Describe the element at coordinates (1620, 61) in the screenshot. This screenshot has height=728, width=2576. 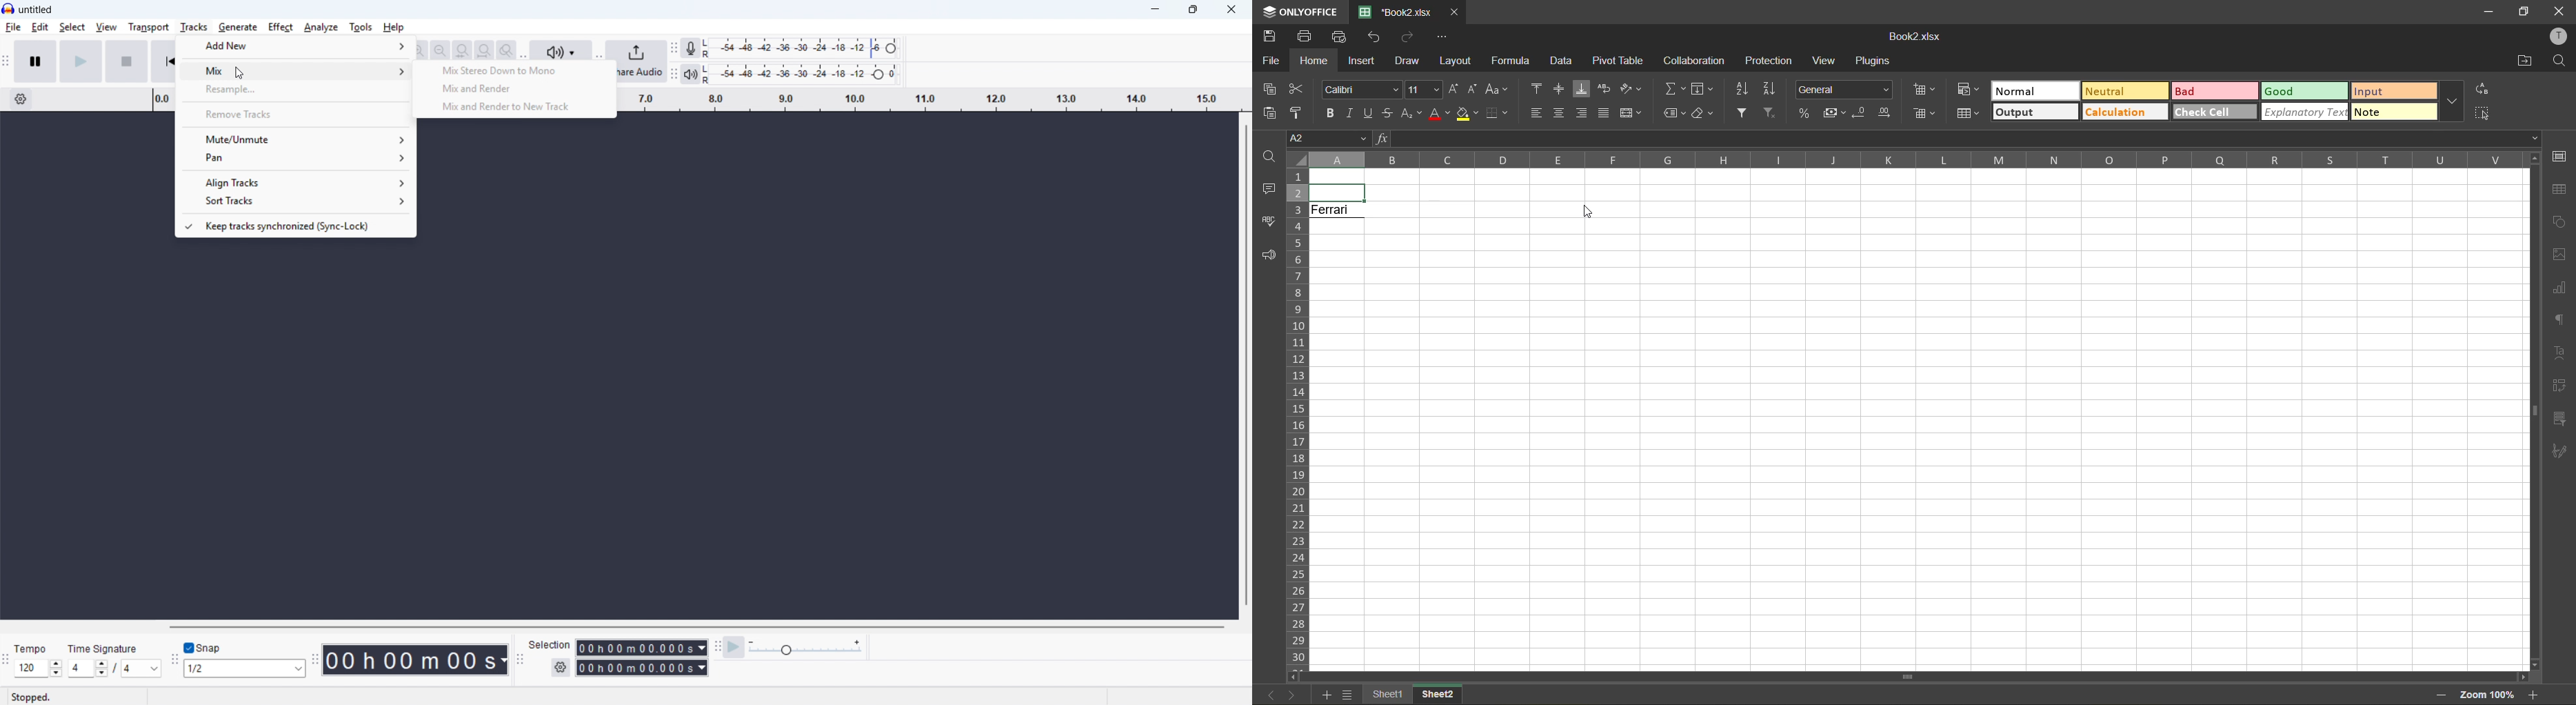
I see `pivot table` at that location.